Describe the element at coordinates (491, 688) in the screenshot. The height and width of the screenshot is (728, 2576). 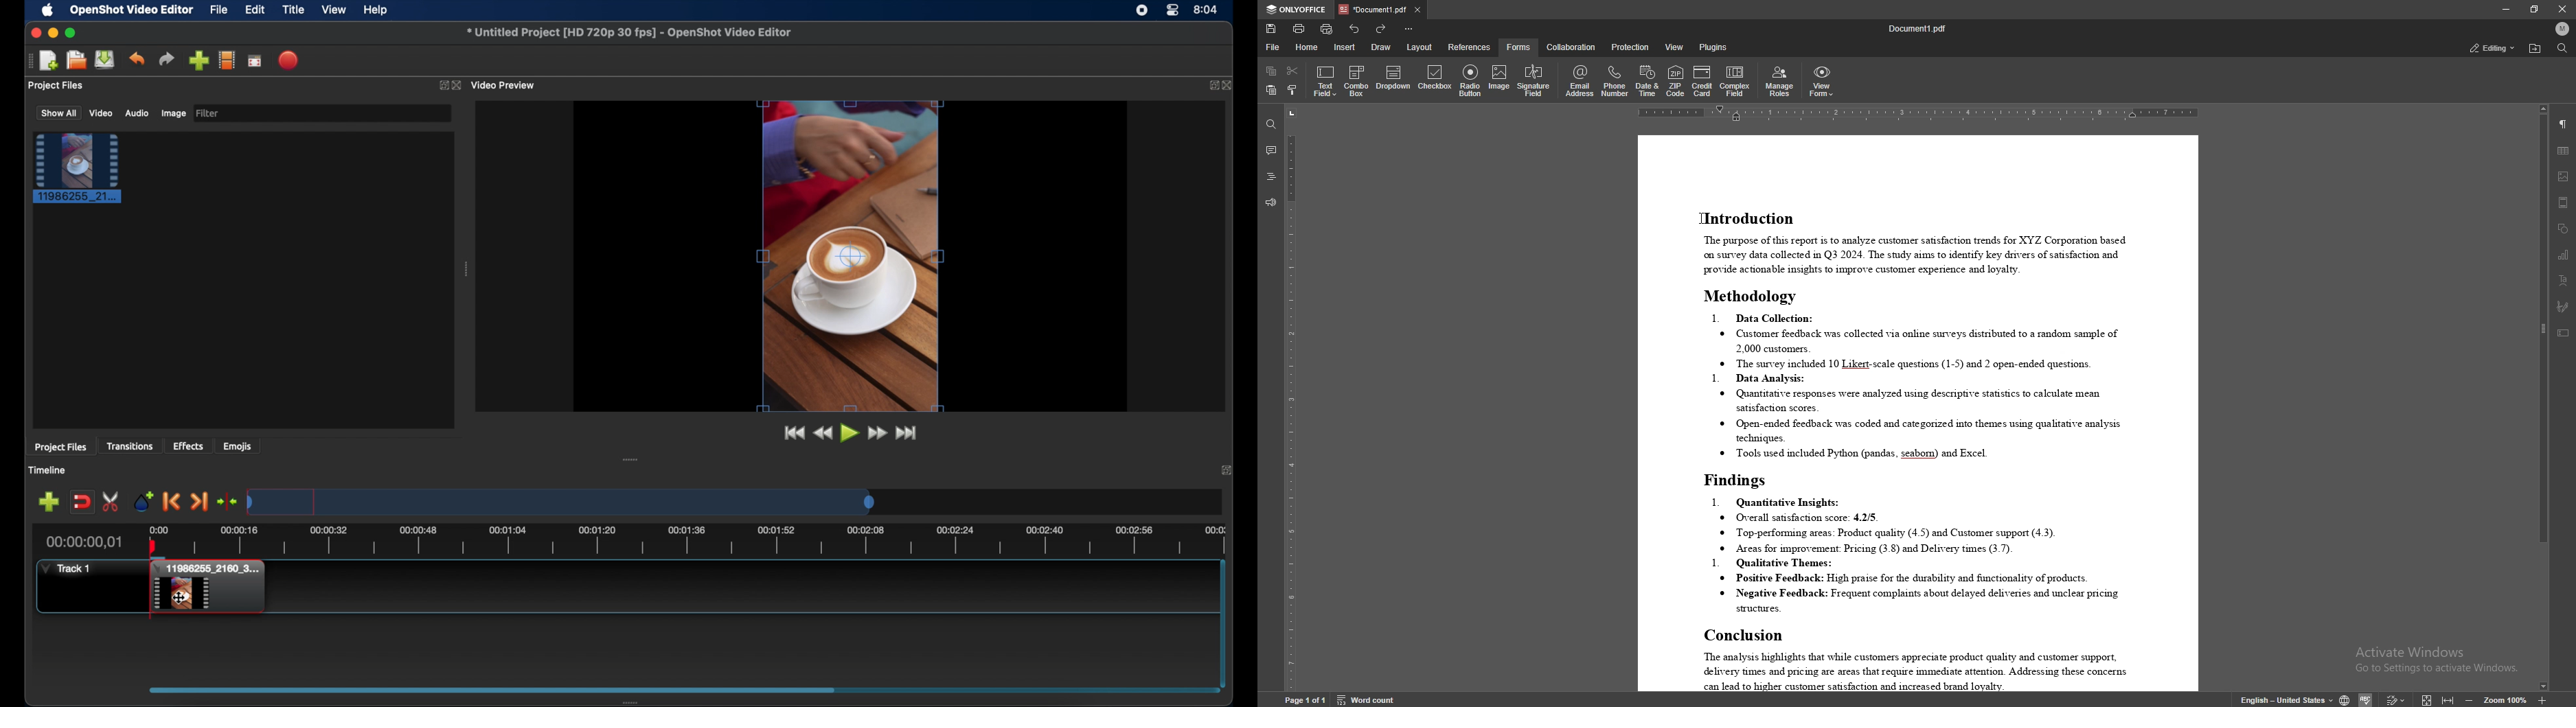
I see `scroll box` at that location.